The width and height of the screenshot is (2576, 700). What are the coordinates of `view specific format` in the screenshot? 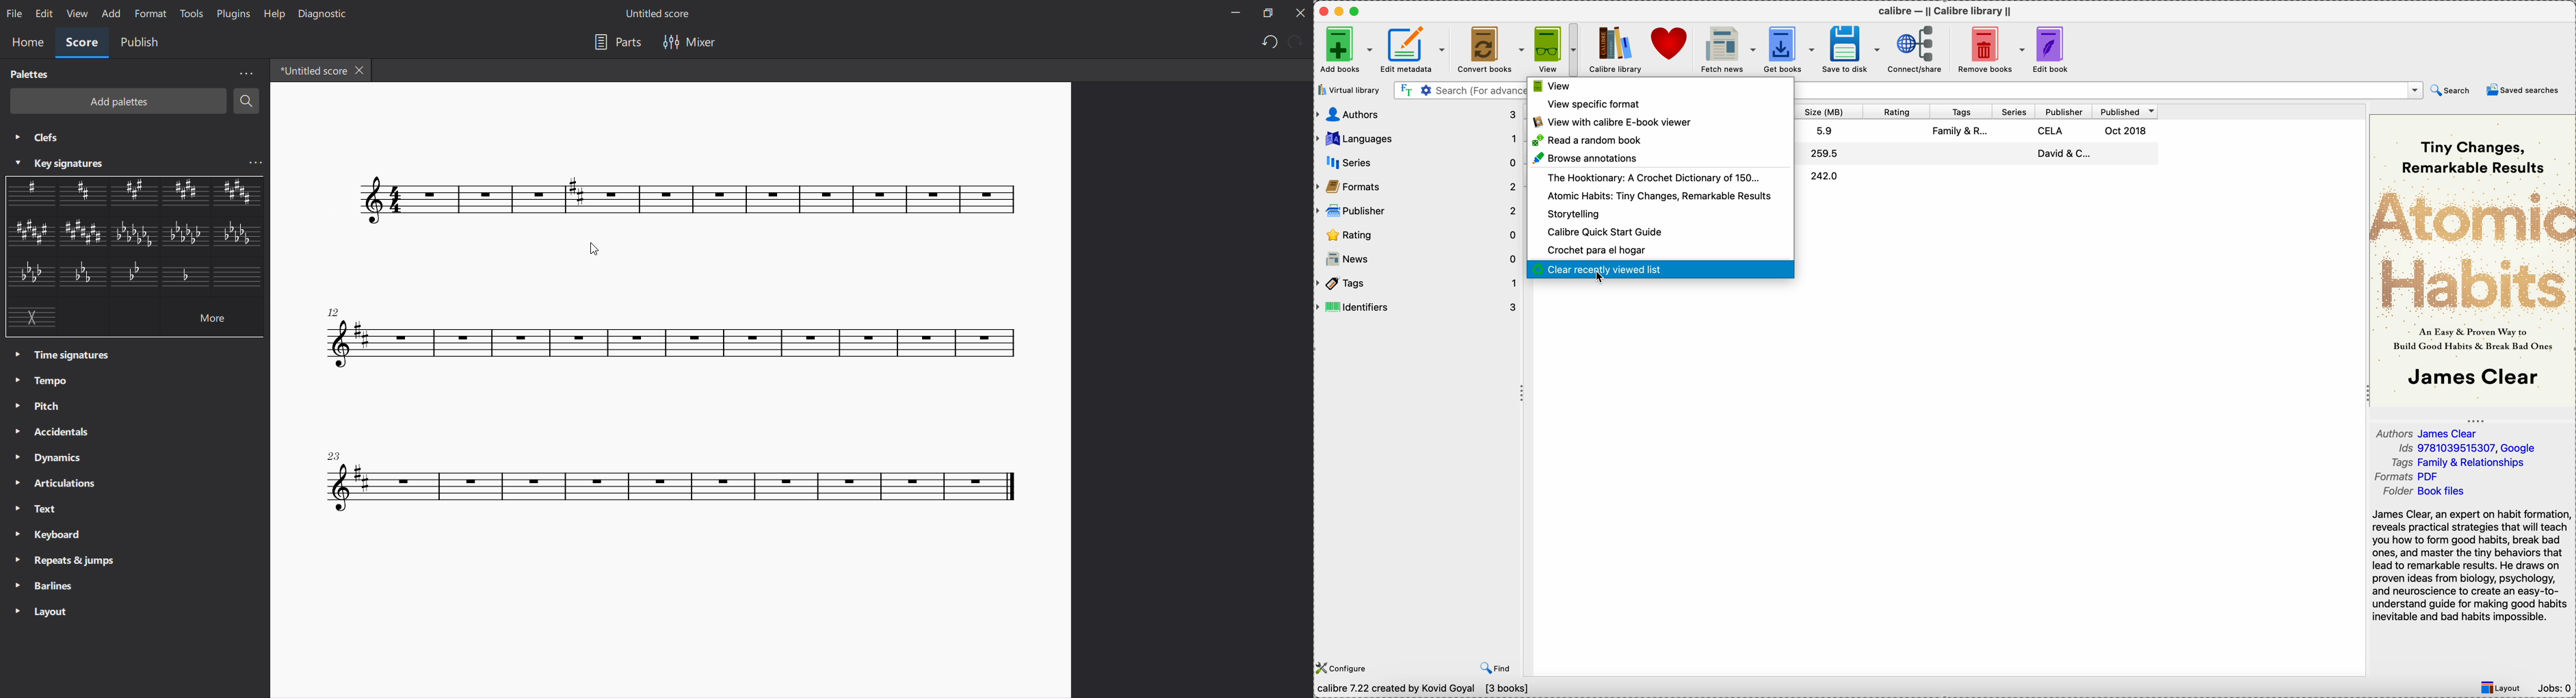 It's located at (1594, 105).